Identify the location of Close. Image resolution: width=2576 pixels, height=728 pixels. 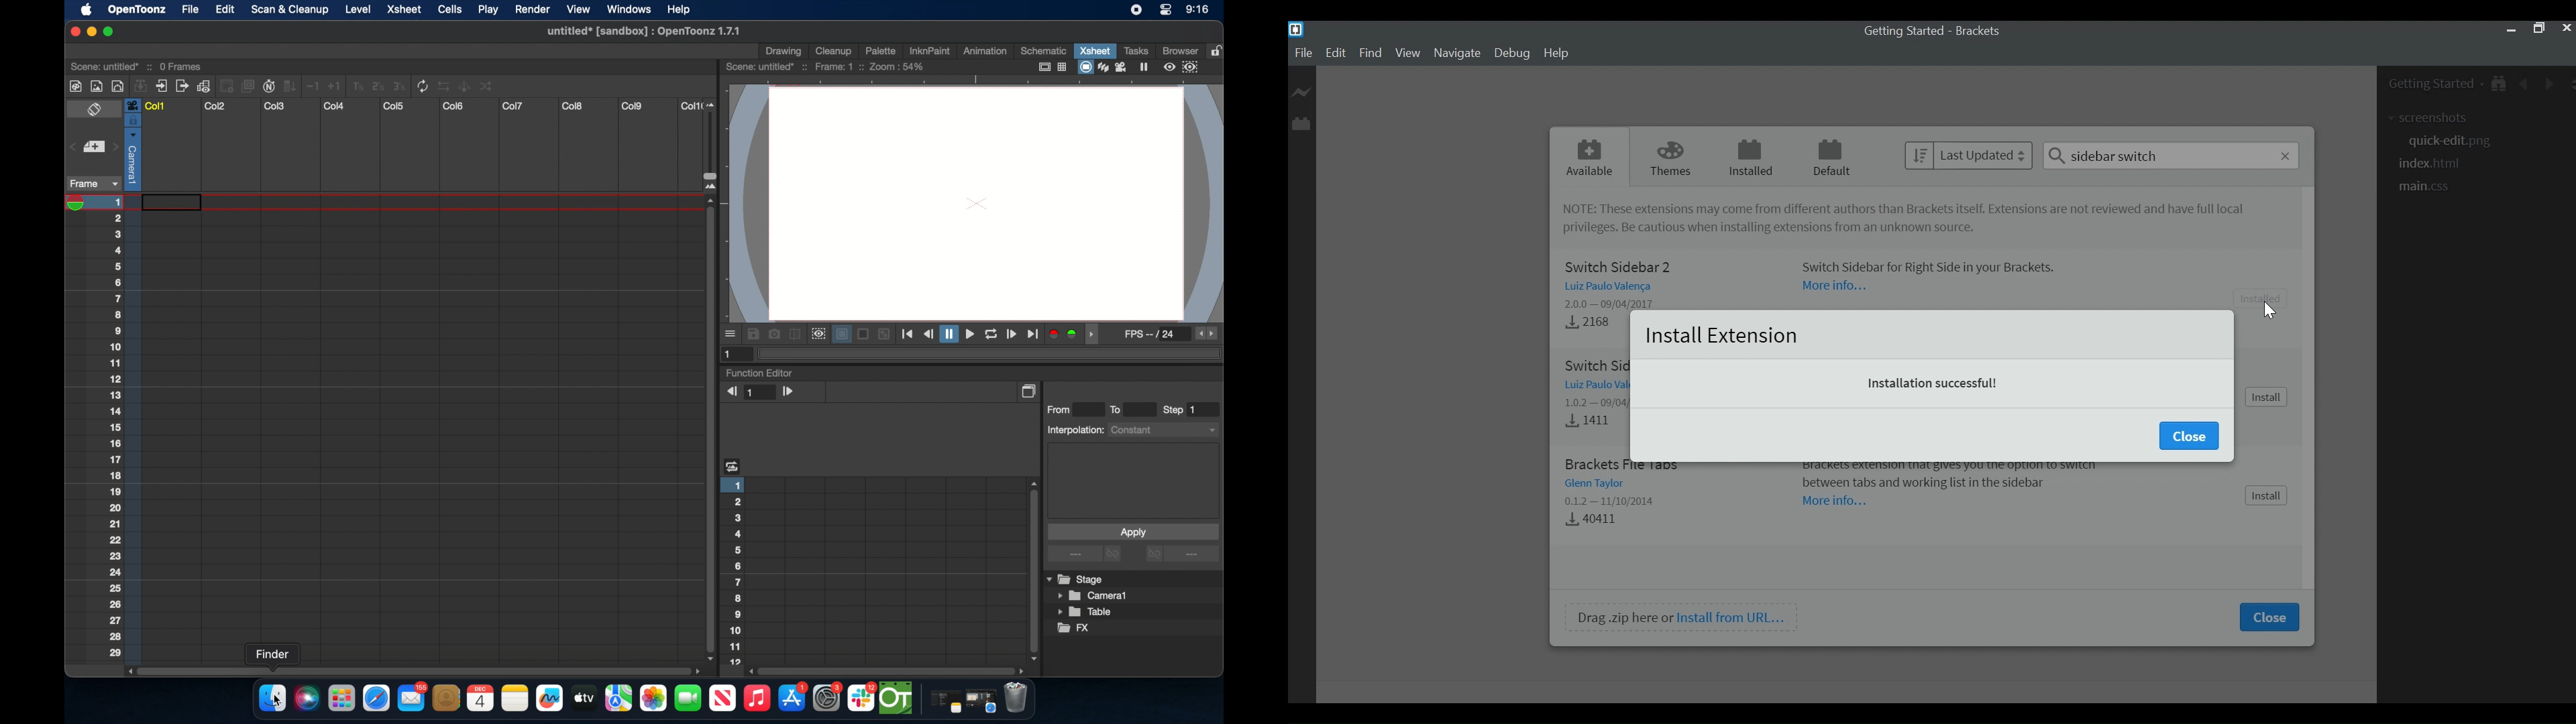
(2268, 617).